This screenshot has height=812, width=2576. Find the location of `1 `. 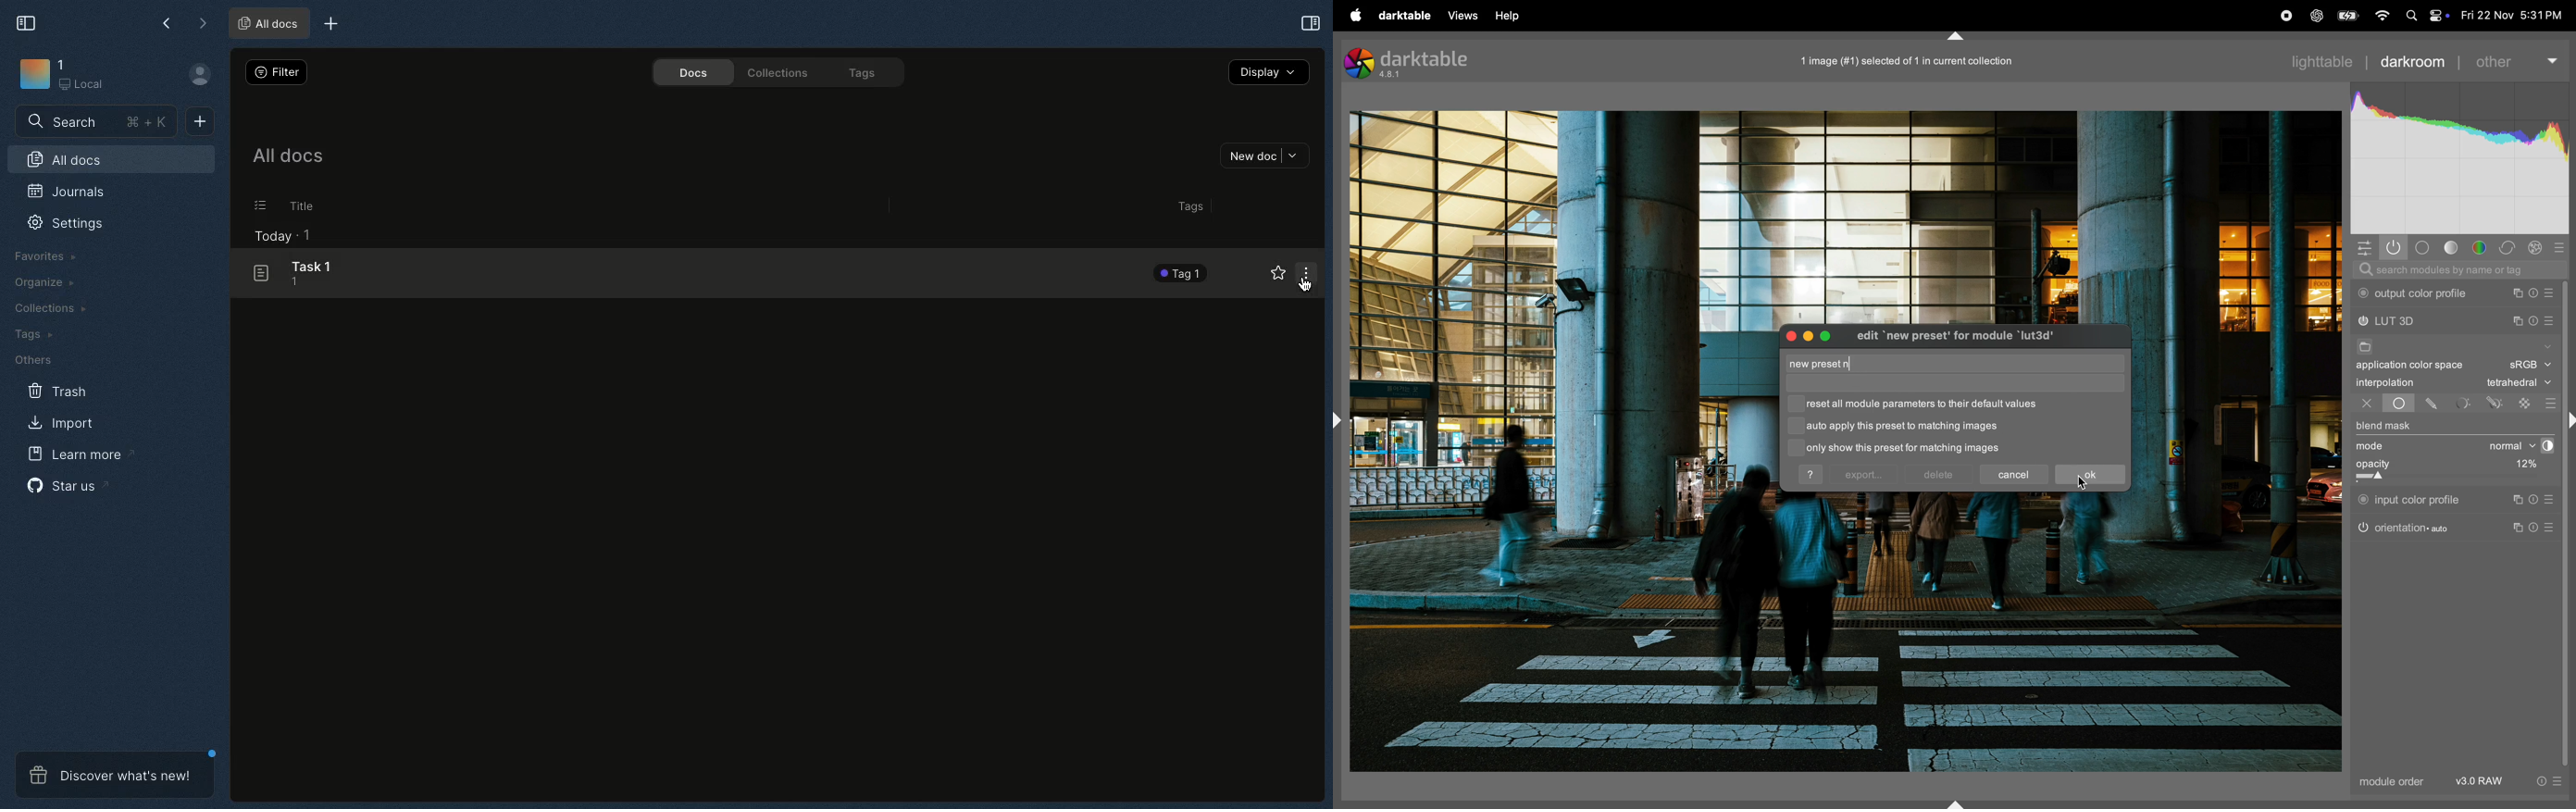

1  is located at coordinates (310, 234).